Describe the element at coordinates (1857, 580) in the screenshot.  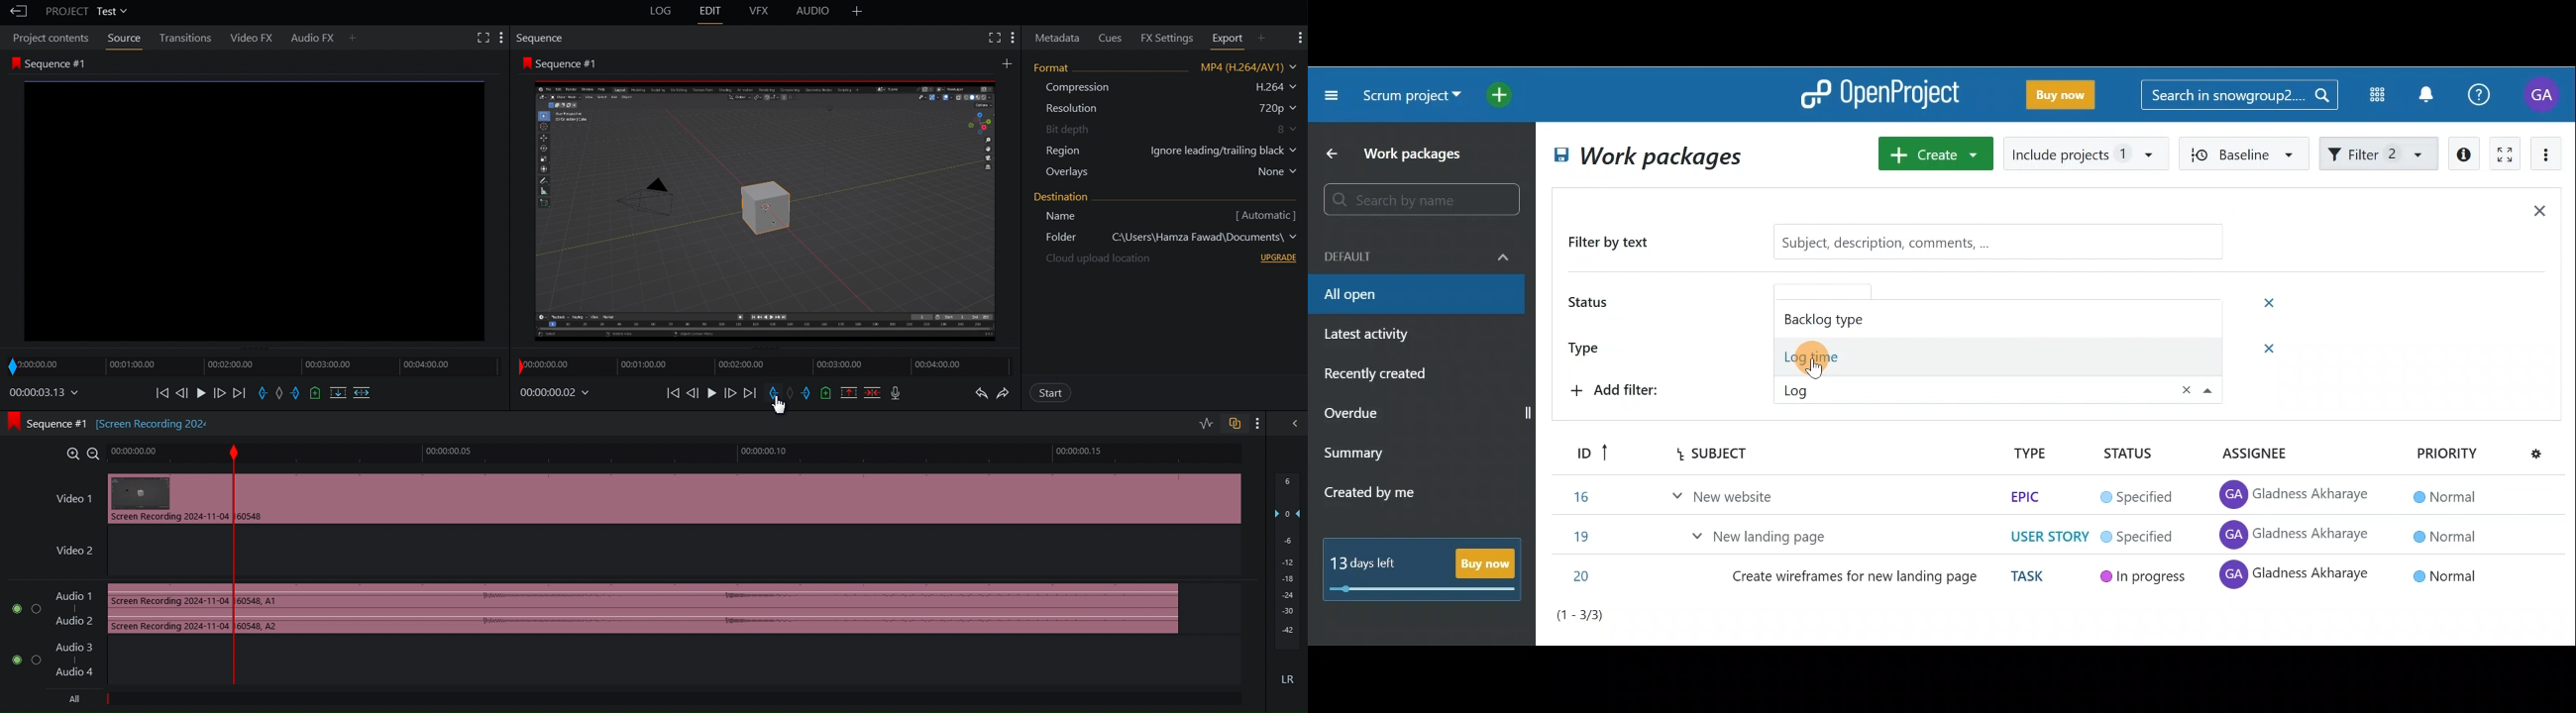
I see `Create wireframes for new landing page` at that location.